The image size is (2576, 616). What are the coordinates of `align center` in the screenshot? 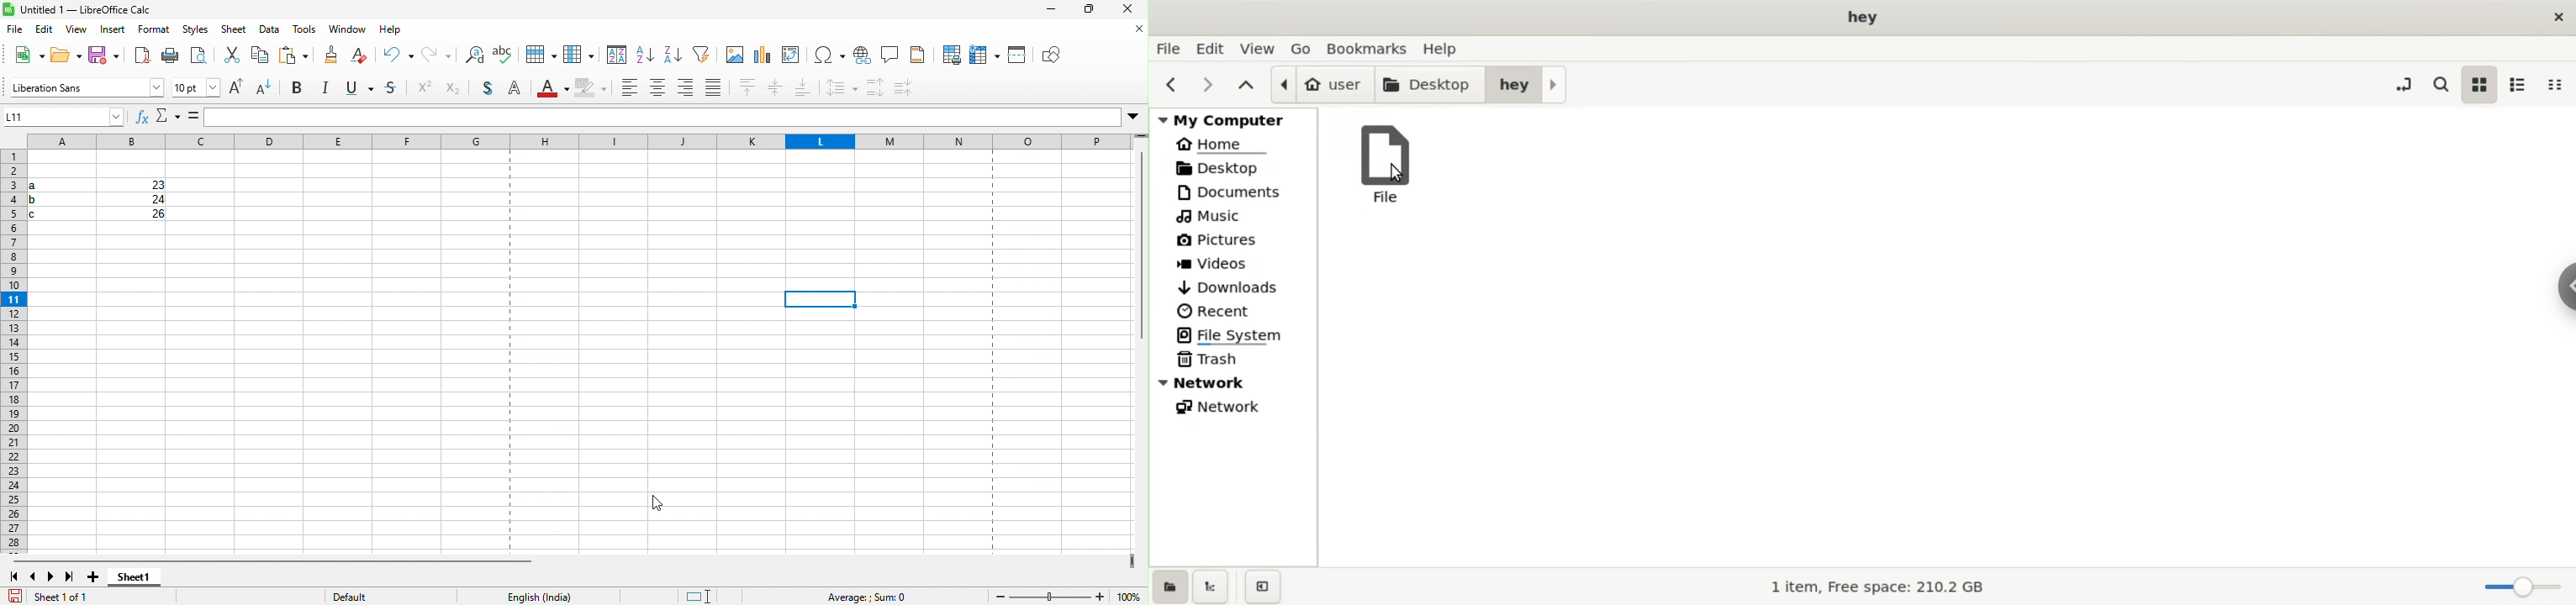 It's located at (657, 91).